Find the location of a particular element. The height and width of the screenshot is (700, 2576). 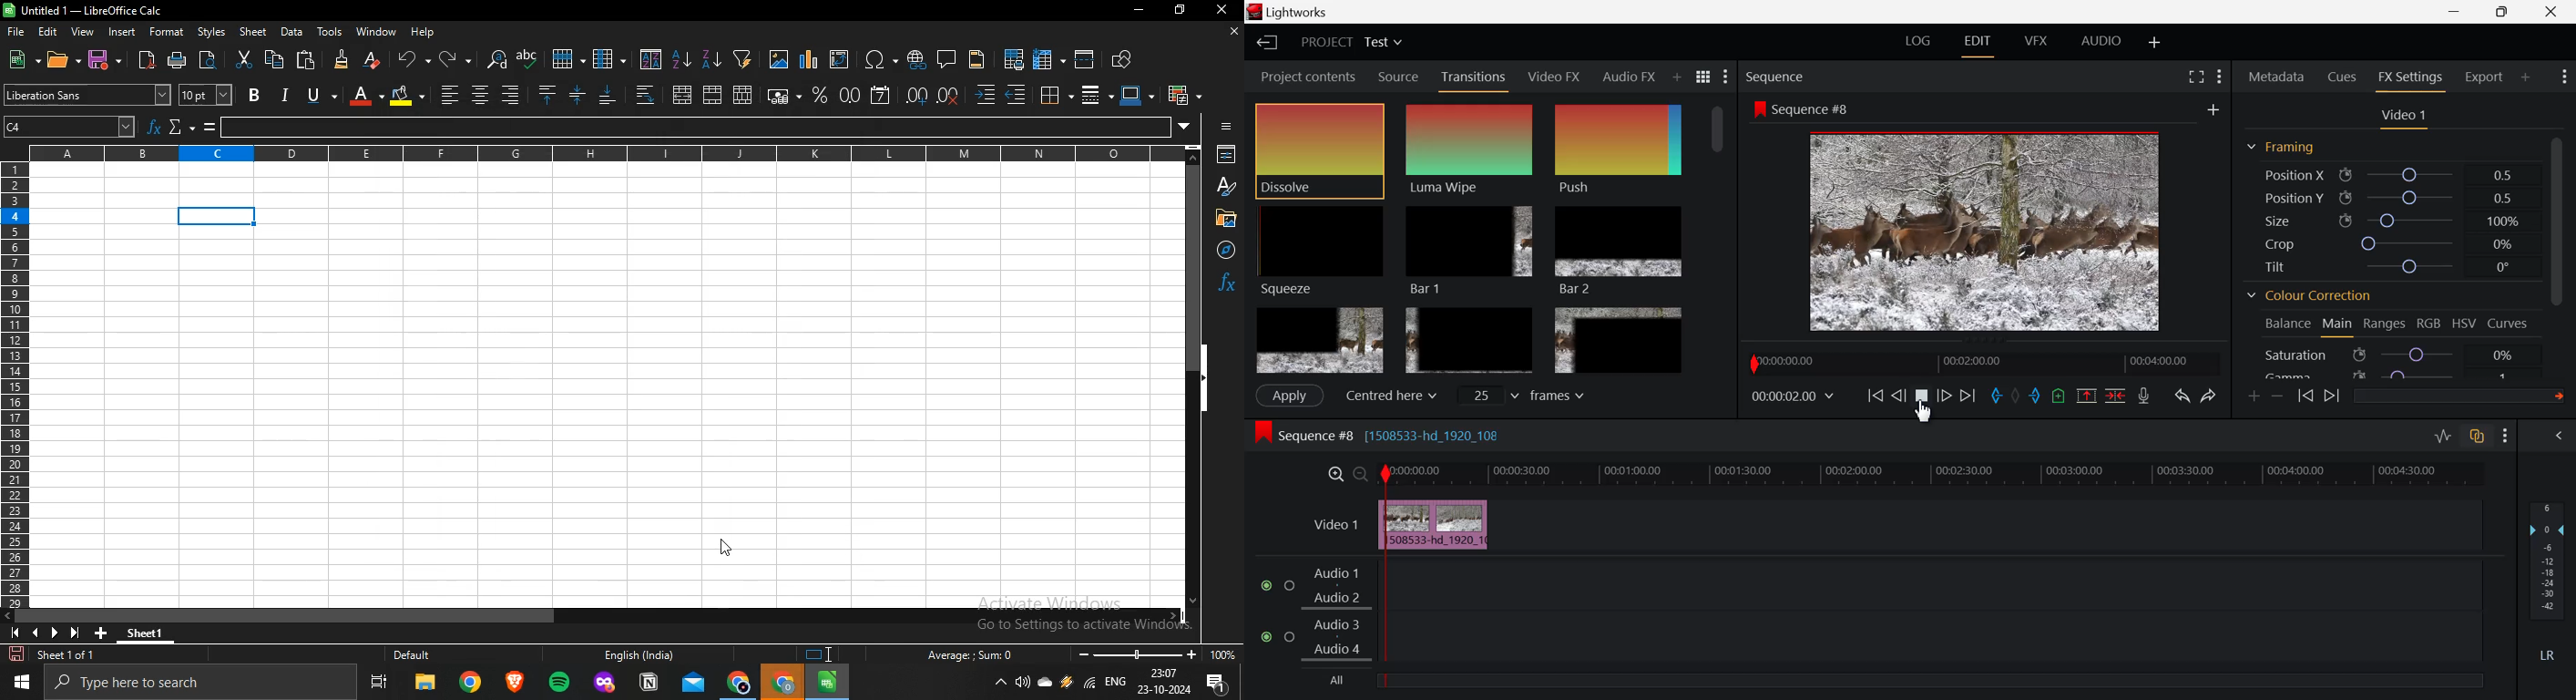

mozilla firefox is located at coordinates (605, 684).